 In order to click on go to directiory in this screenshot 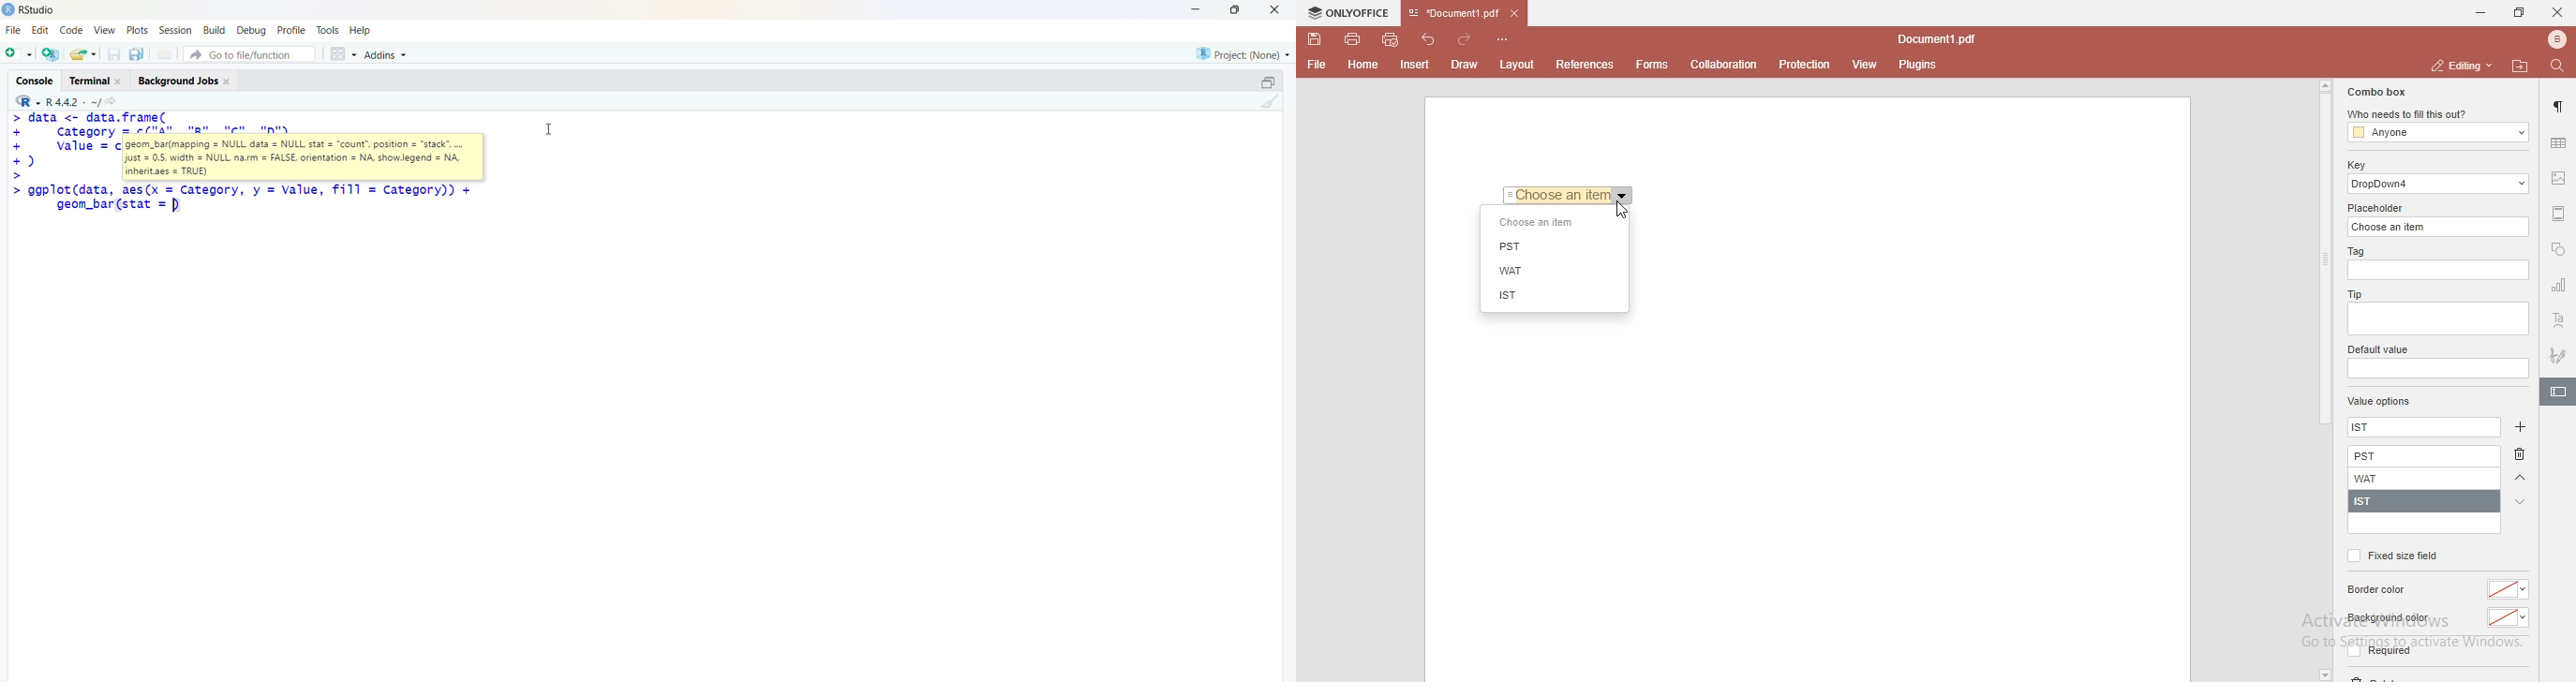, I will do `click(114, 101)`.